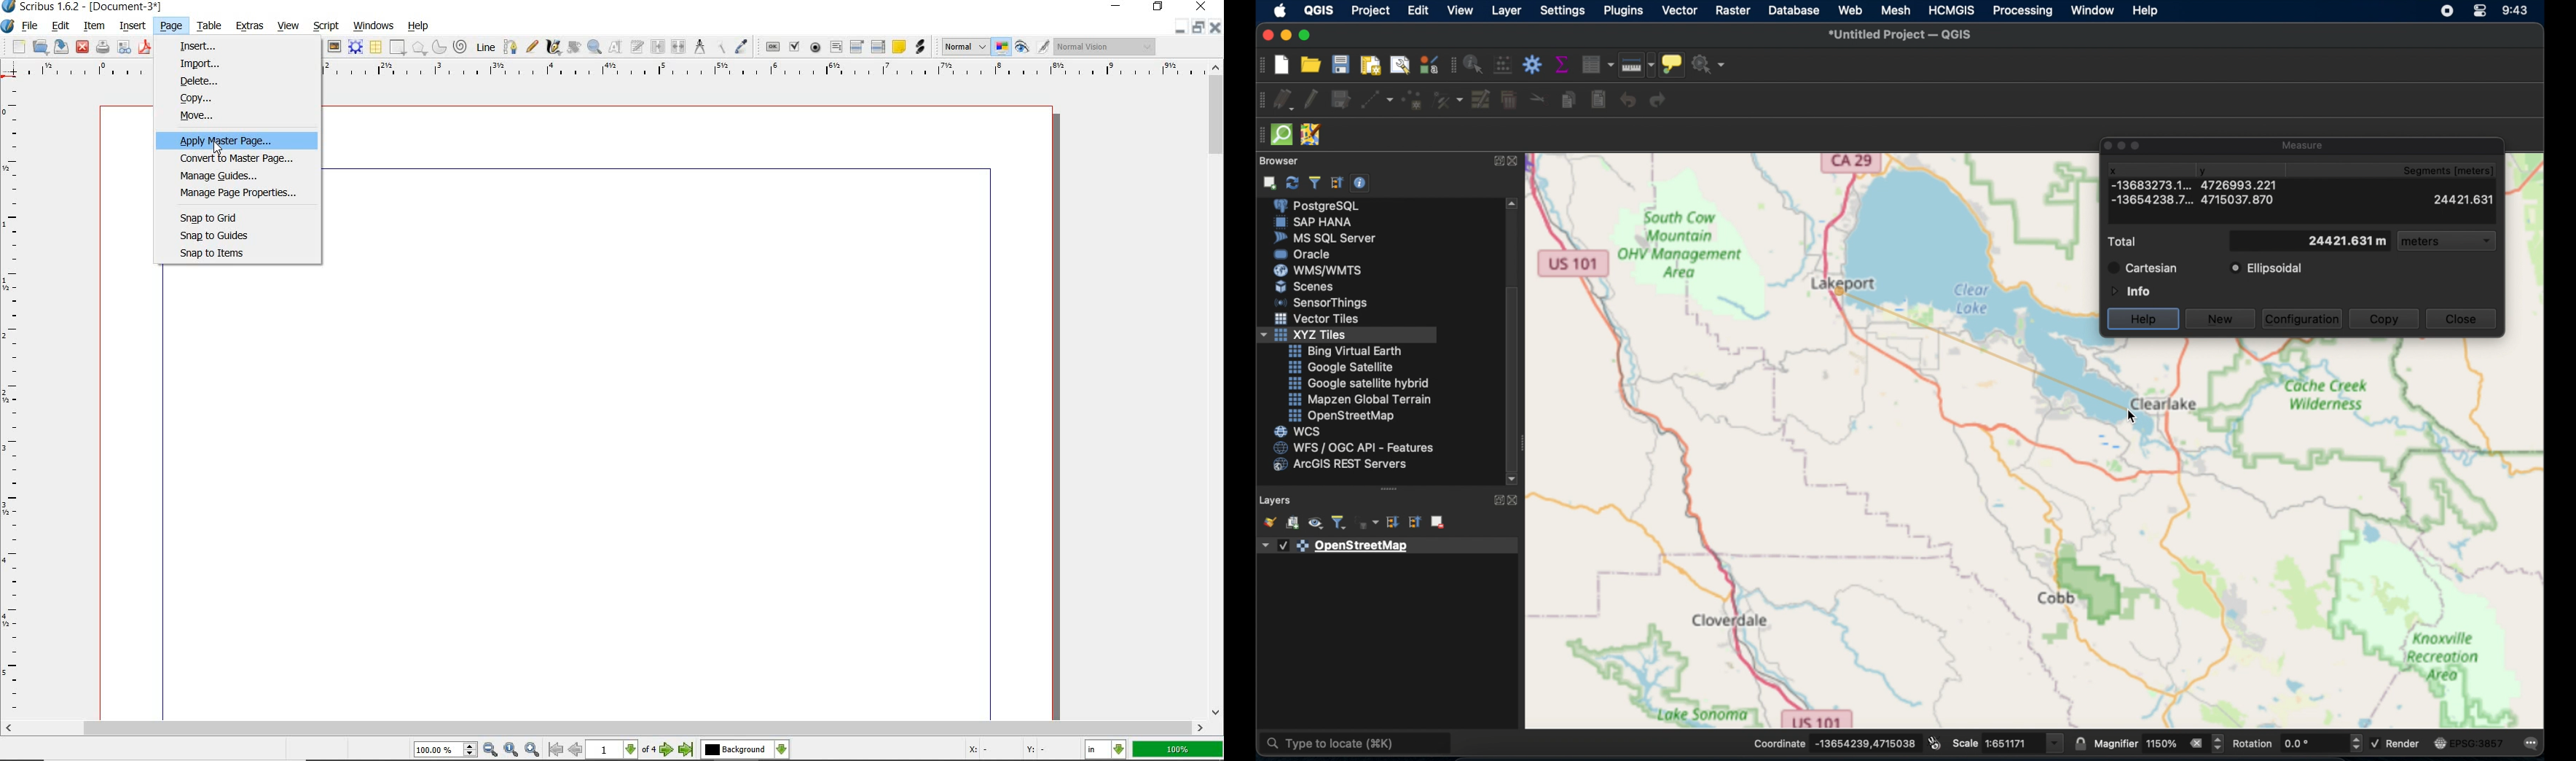  Describe the element at coordinates (1403, 65) in the screenshot. I see `show layout manager` at that location.